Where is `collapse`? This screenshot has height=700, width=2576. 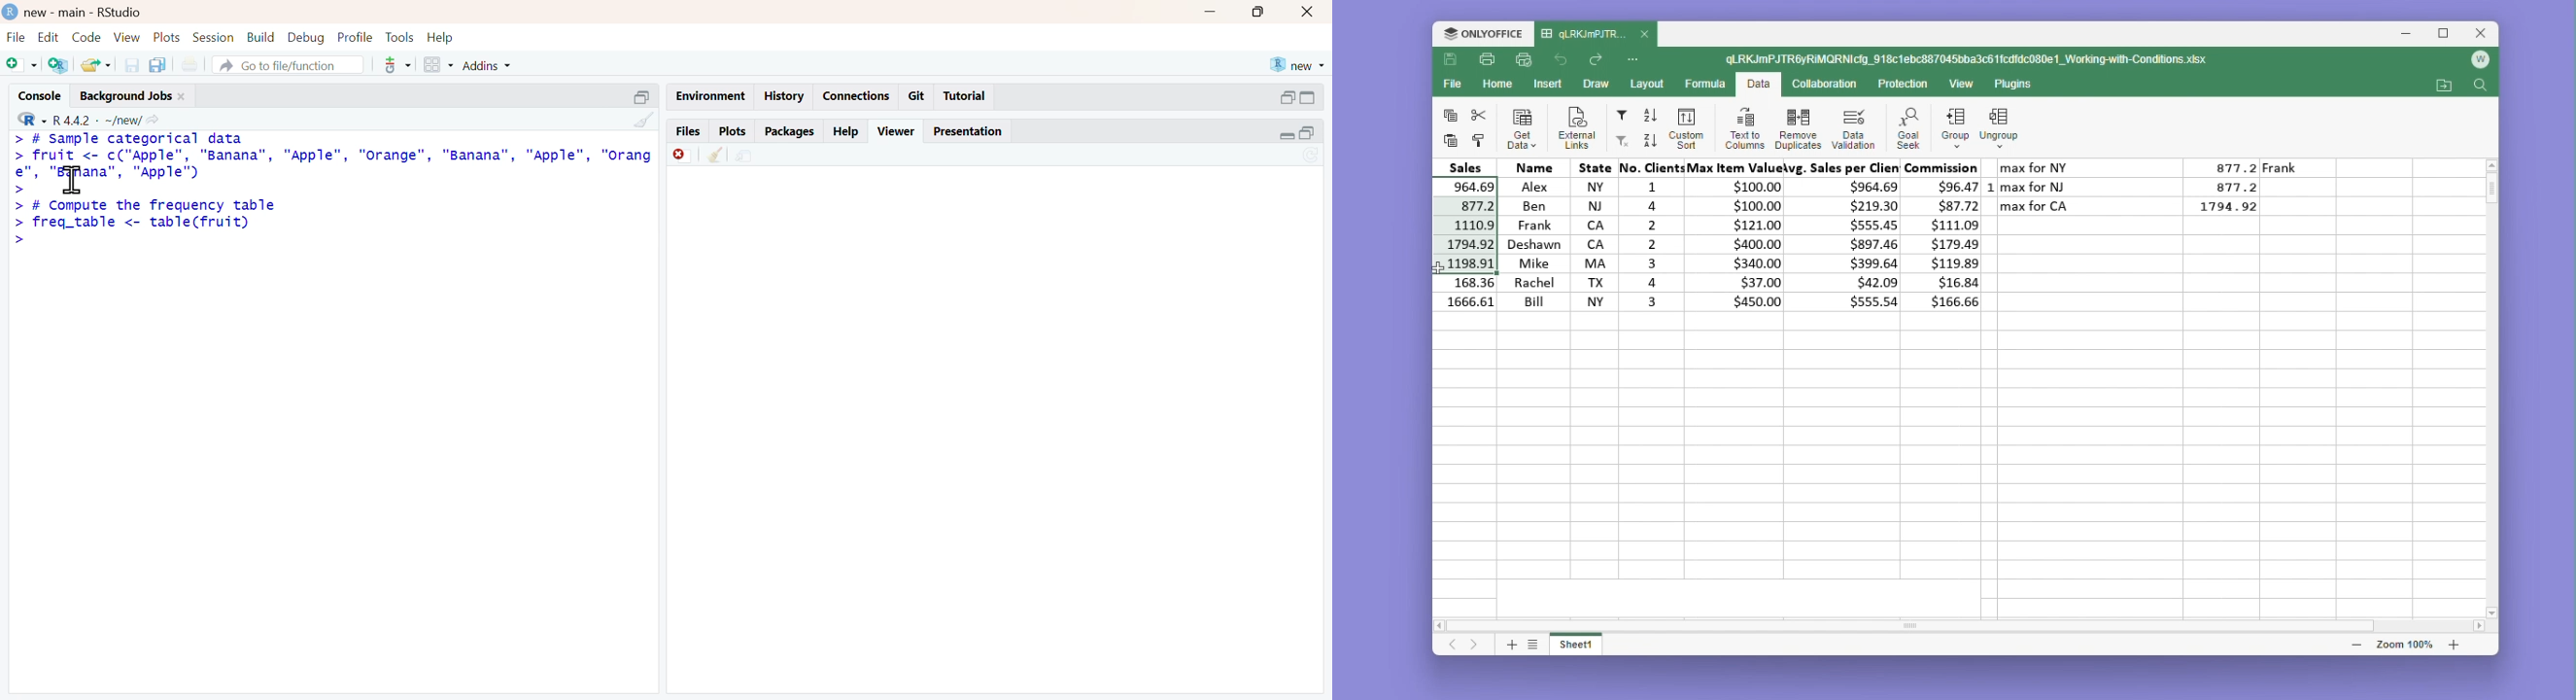
collapse is located at coordinates (1313, 133).